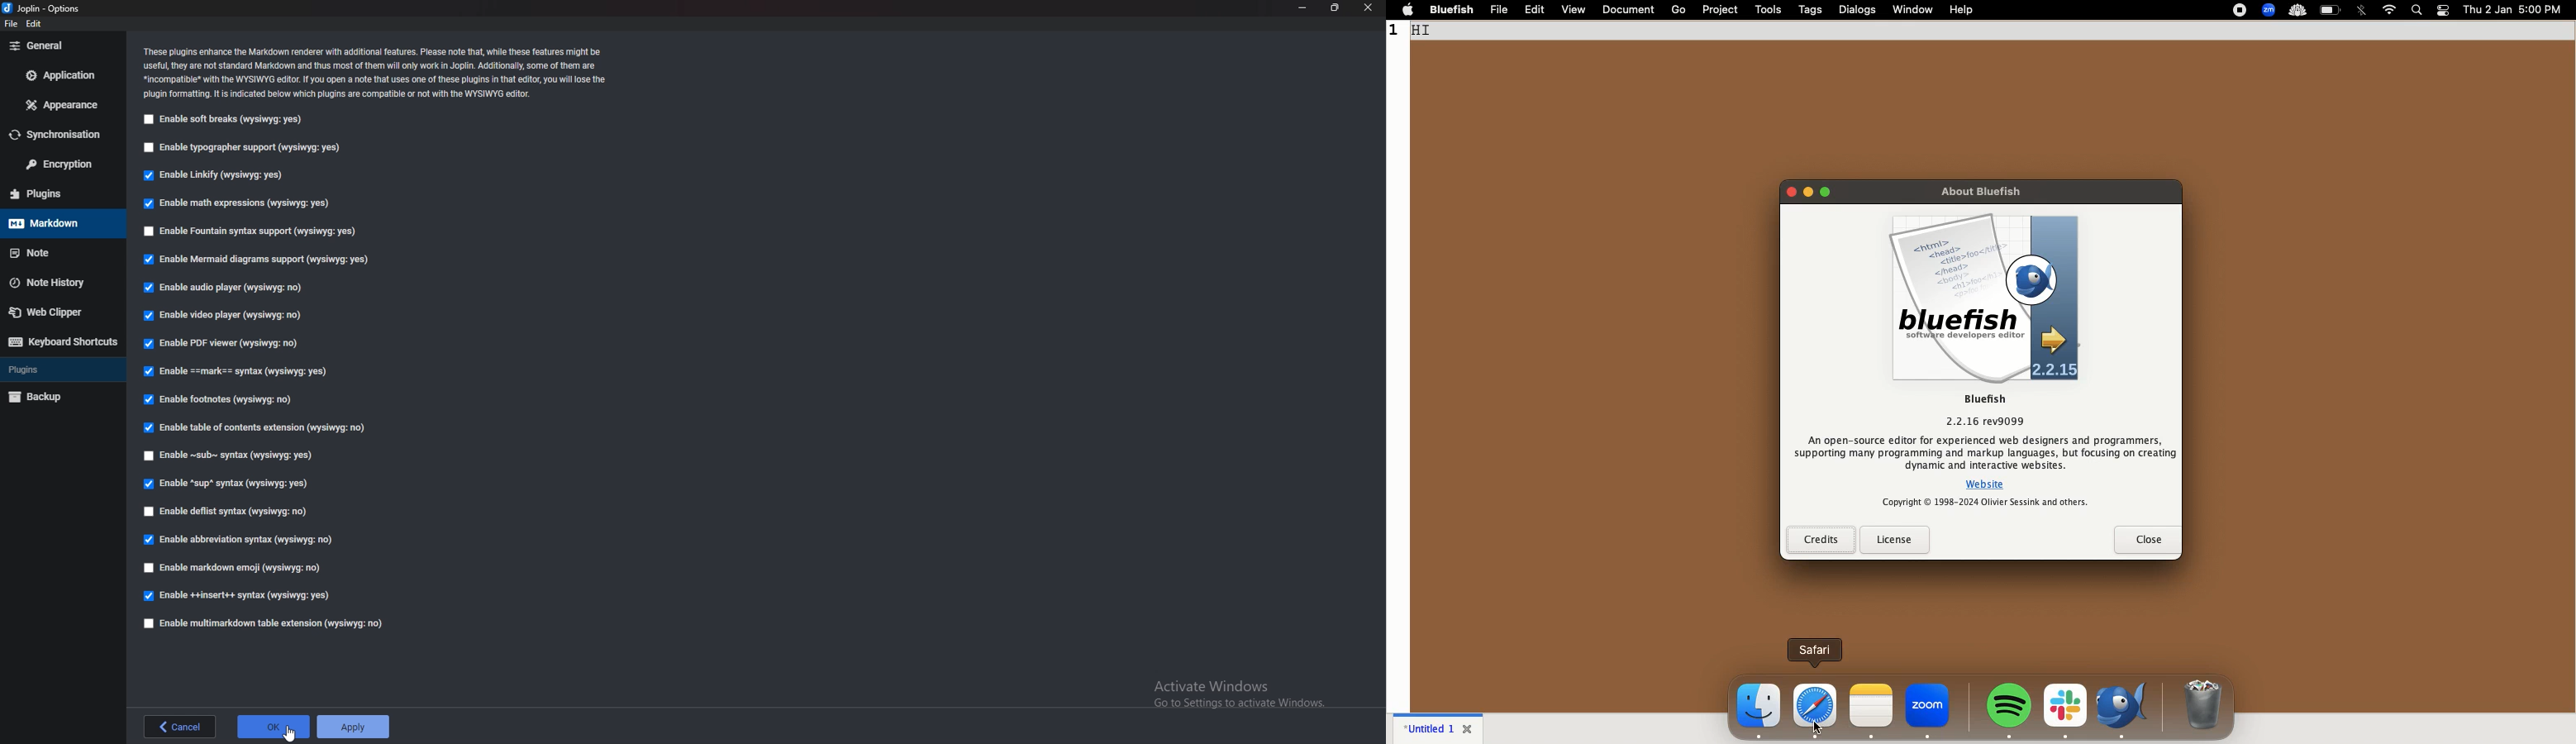 The height and width of the screenshot is (756, 2576). Describe the element at coordinates (228, 314) in the screenshot. I see `Enable video player (wysiwyg: no)` at that location.